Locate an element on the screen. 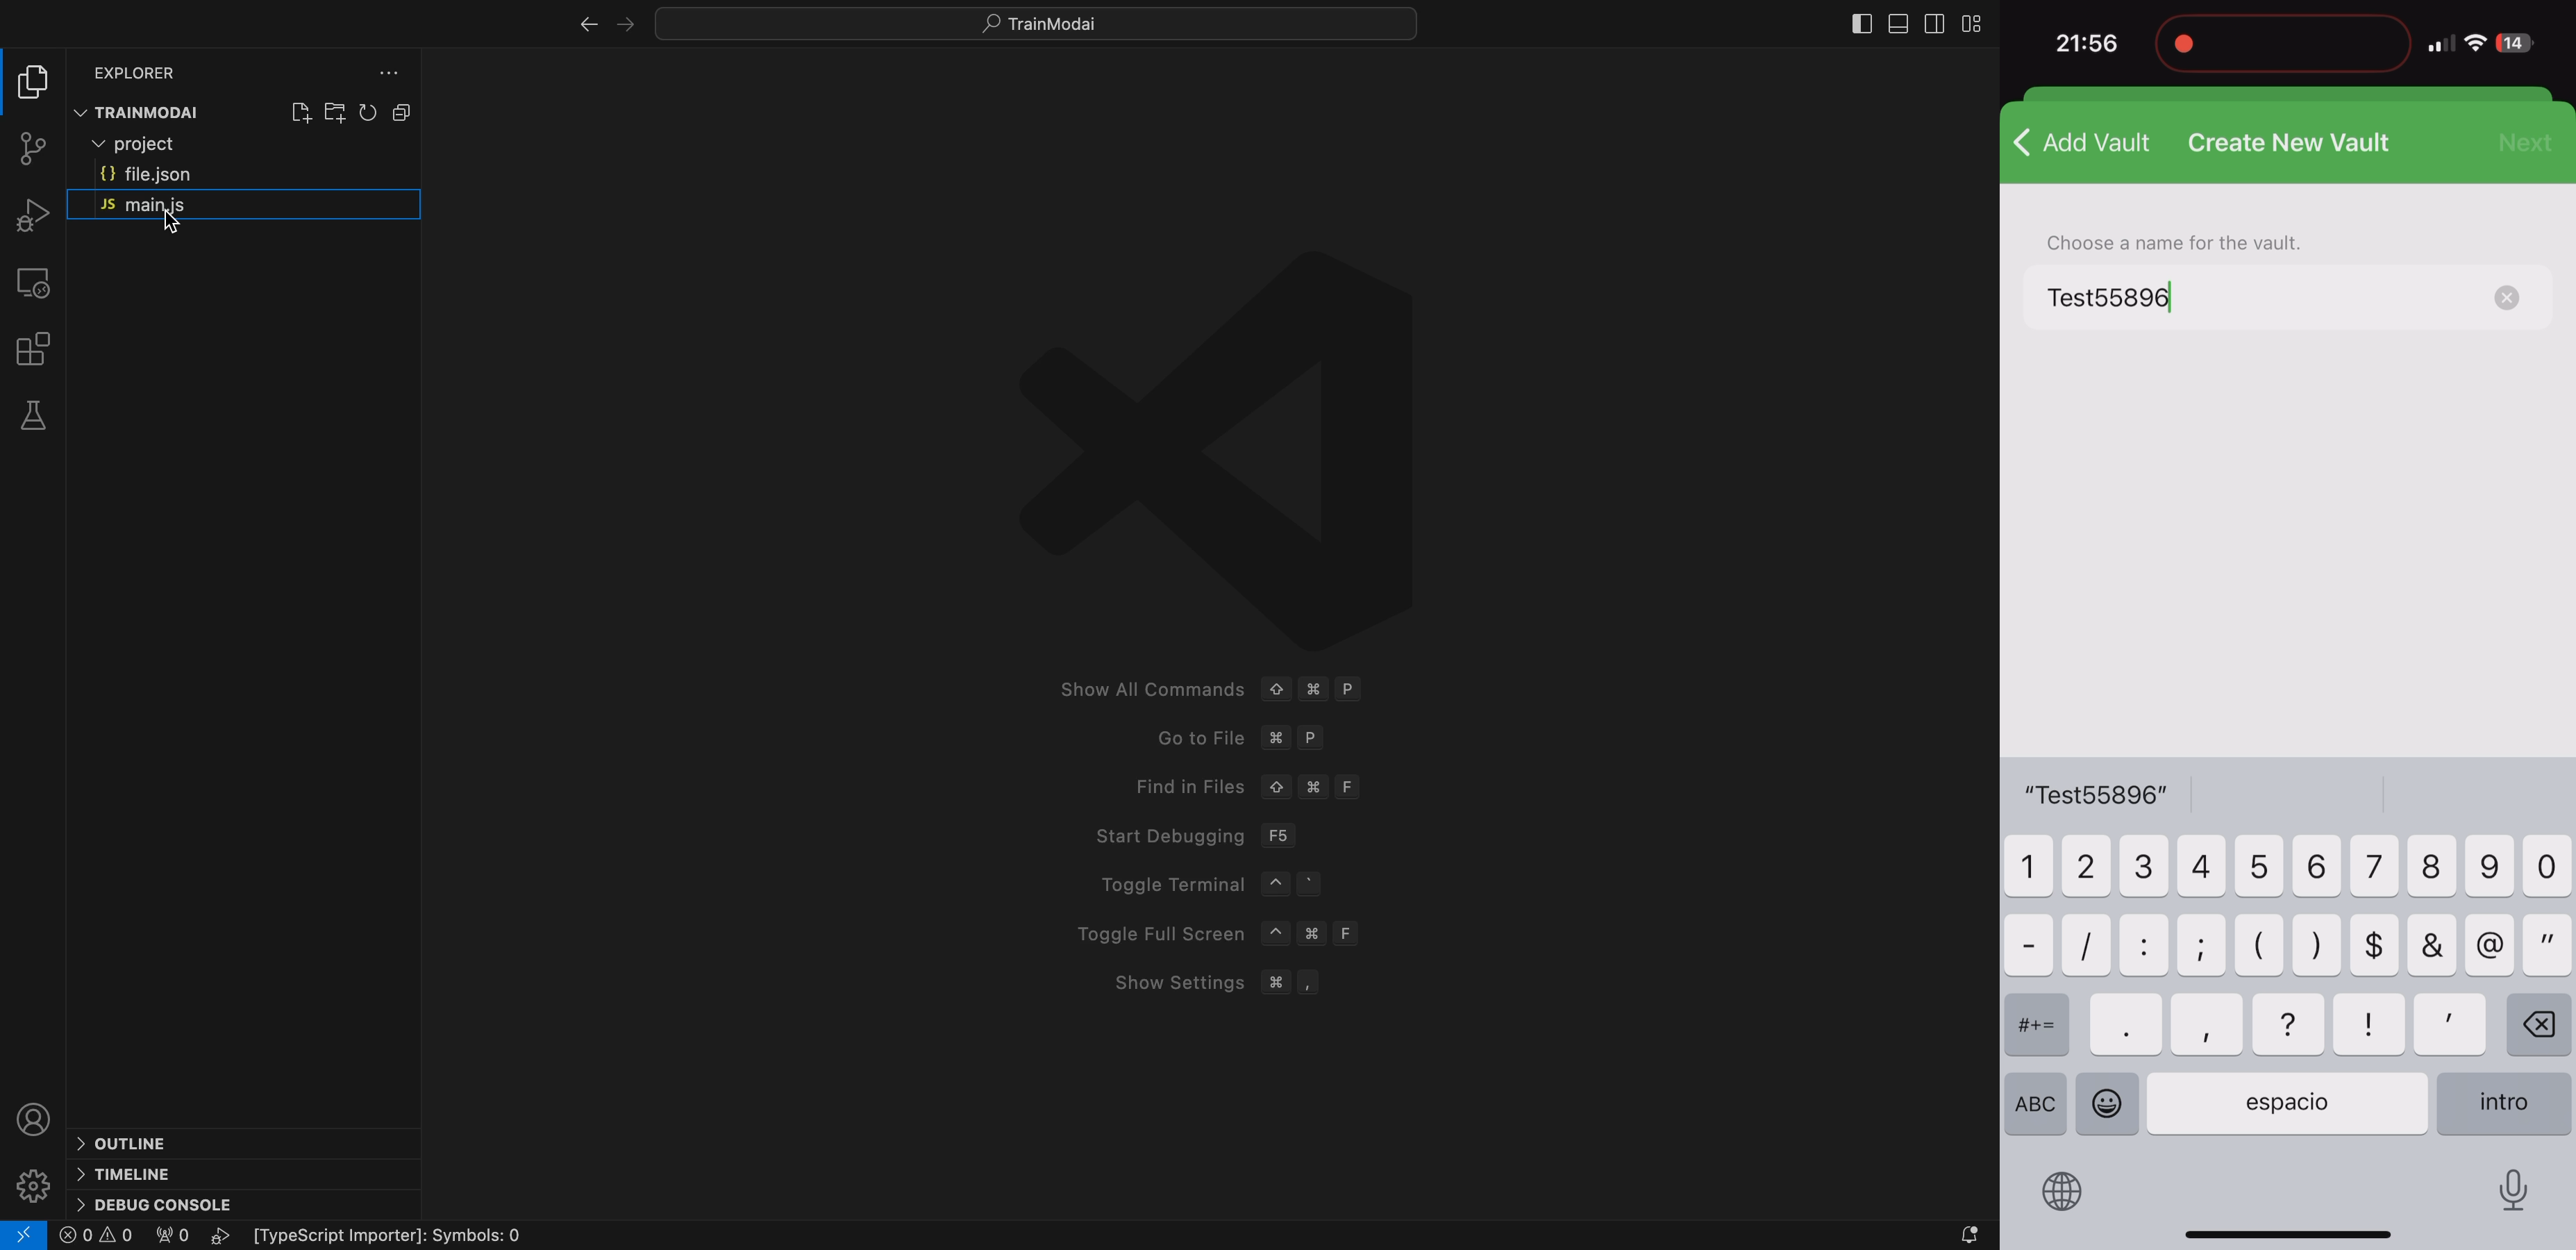 The image size is (2576, 1260). create new is located at coordinates (2288, 144).